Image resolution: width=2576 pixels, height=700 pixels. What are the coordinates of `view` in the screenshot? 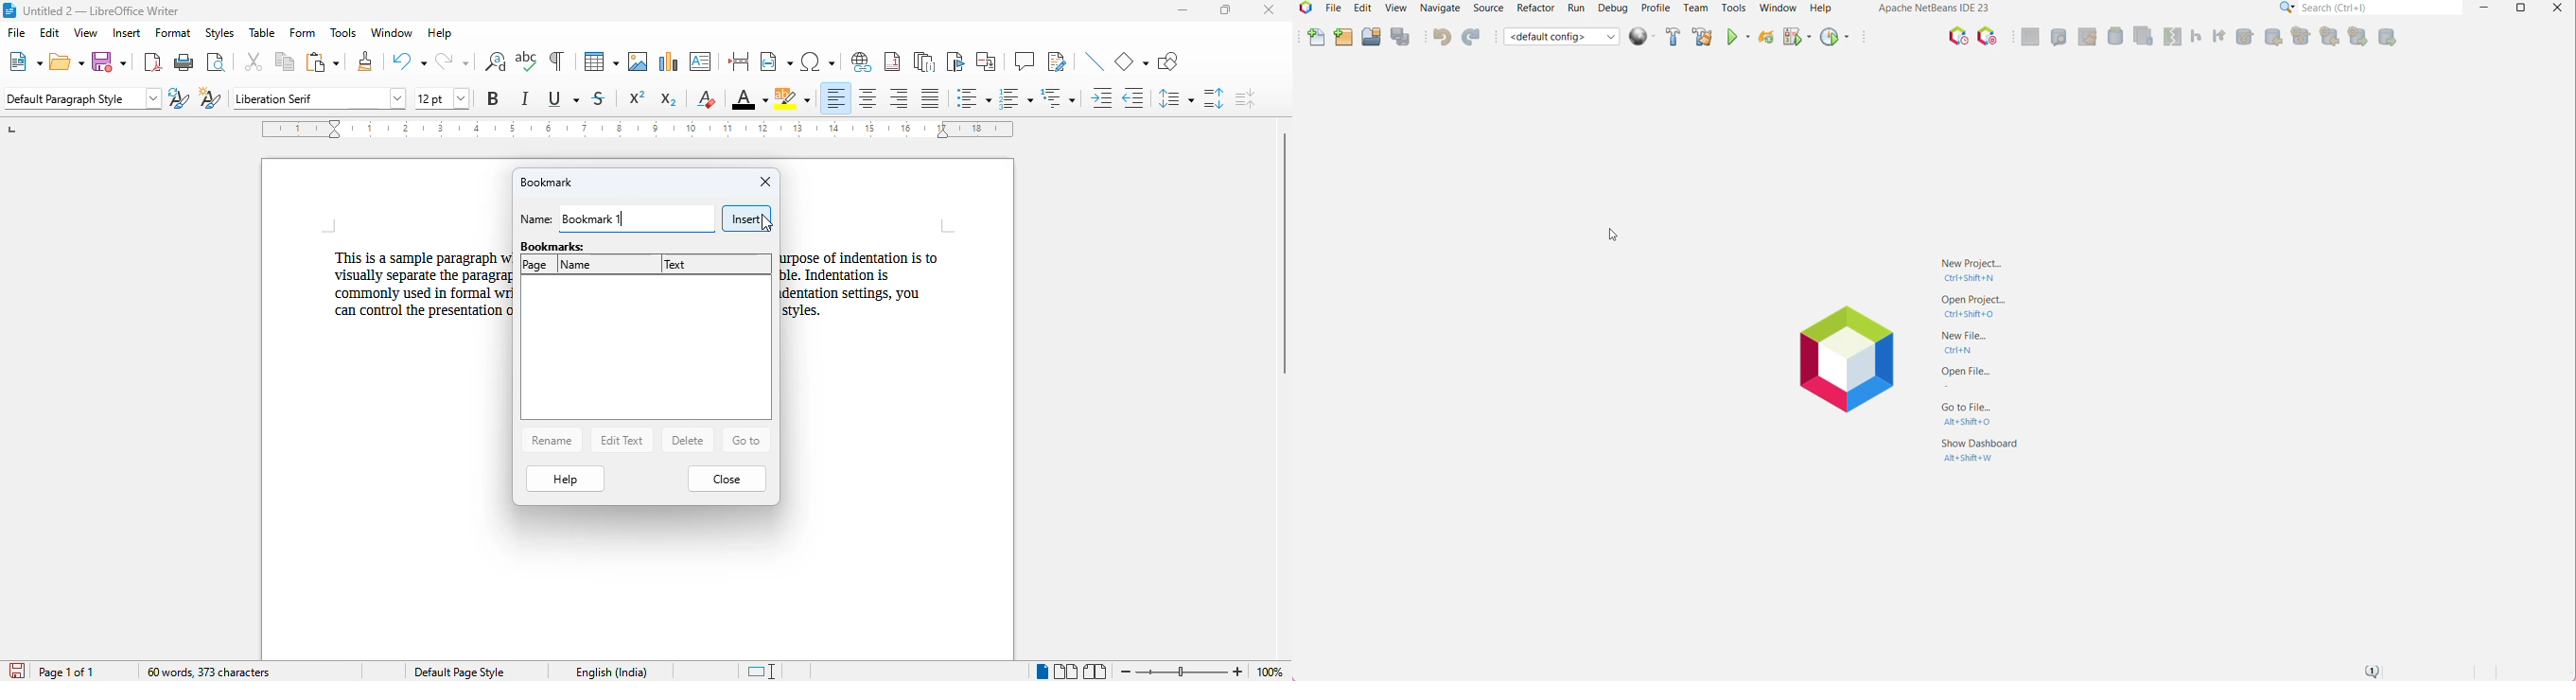 It's located at (85, 32).